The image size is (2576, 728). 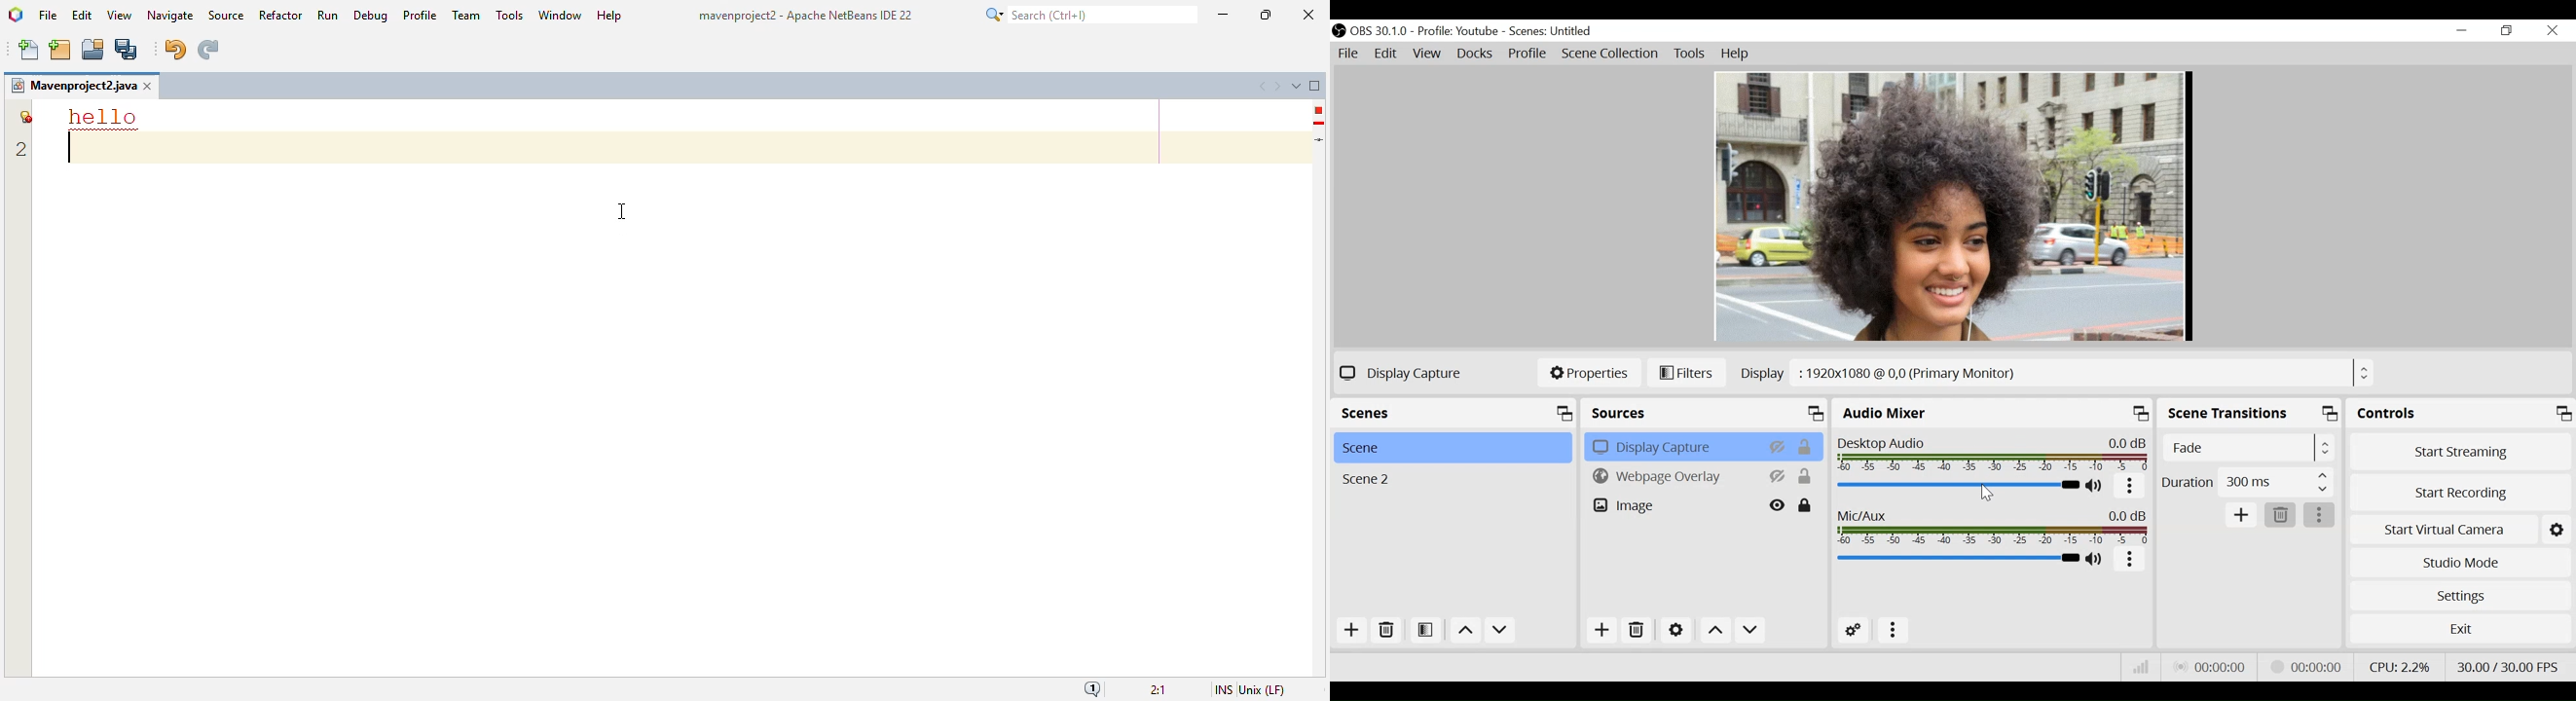 What do you see at coordinates (1427, 54) in the screenshot?
I see `View` at bounding box center [1427, 54].